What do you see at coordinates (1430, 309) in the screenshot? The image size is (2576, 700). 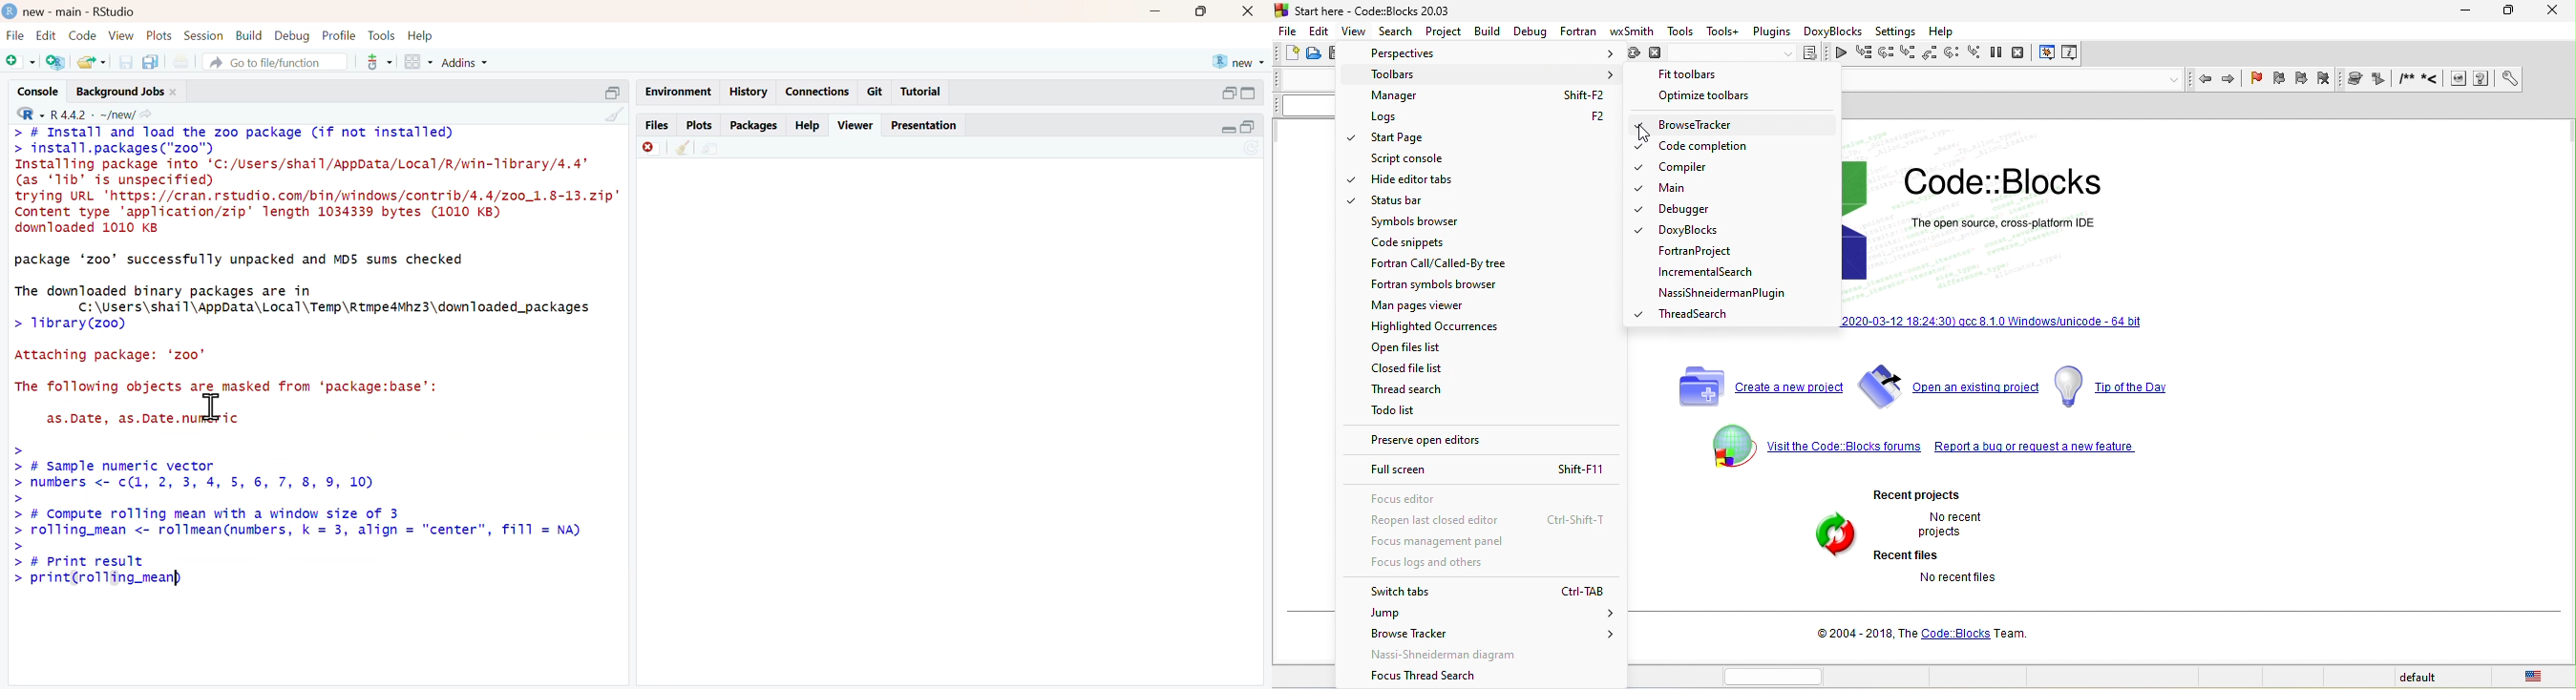 I see `man pages viewer` at bounding box center [1430, 309].